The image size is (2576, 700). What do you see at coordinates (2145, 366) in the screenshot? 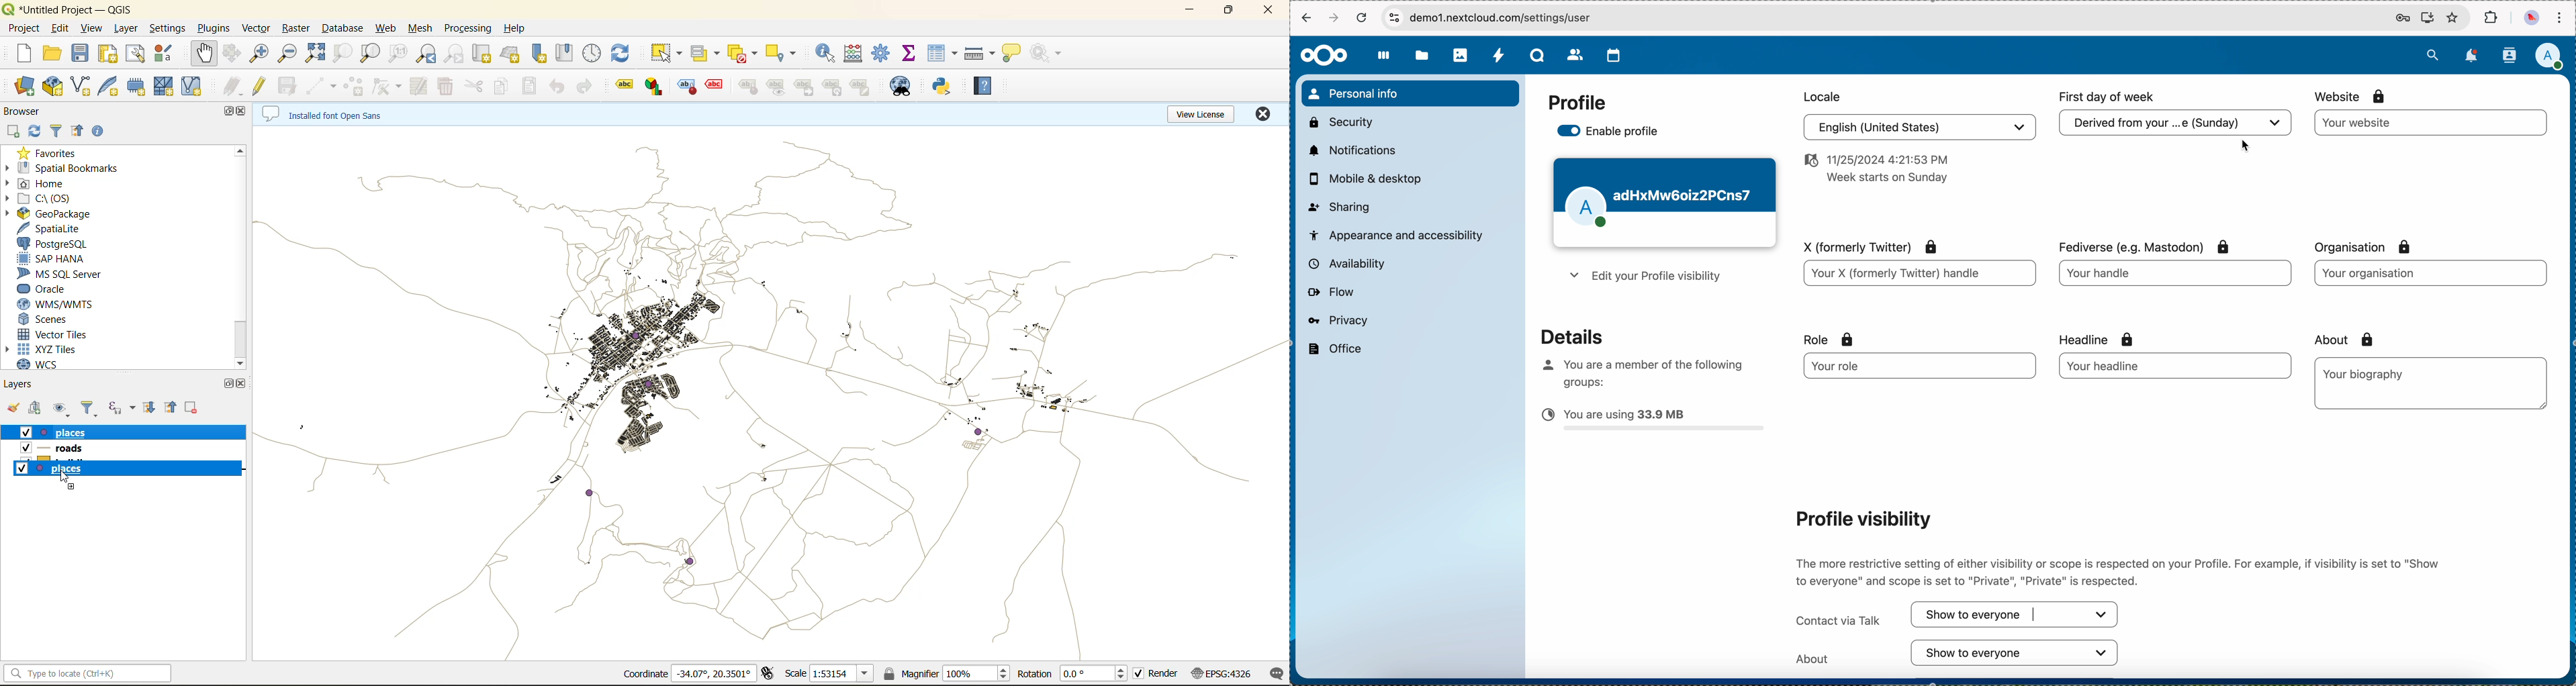
I see `your headline` at bounding box center [2145, 366].